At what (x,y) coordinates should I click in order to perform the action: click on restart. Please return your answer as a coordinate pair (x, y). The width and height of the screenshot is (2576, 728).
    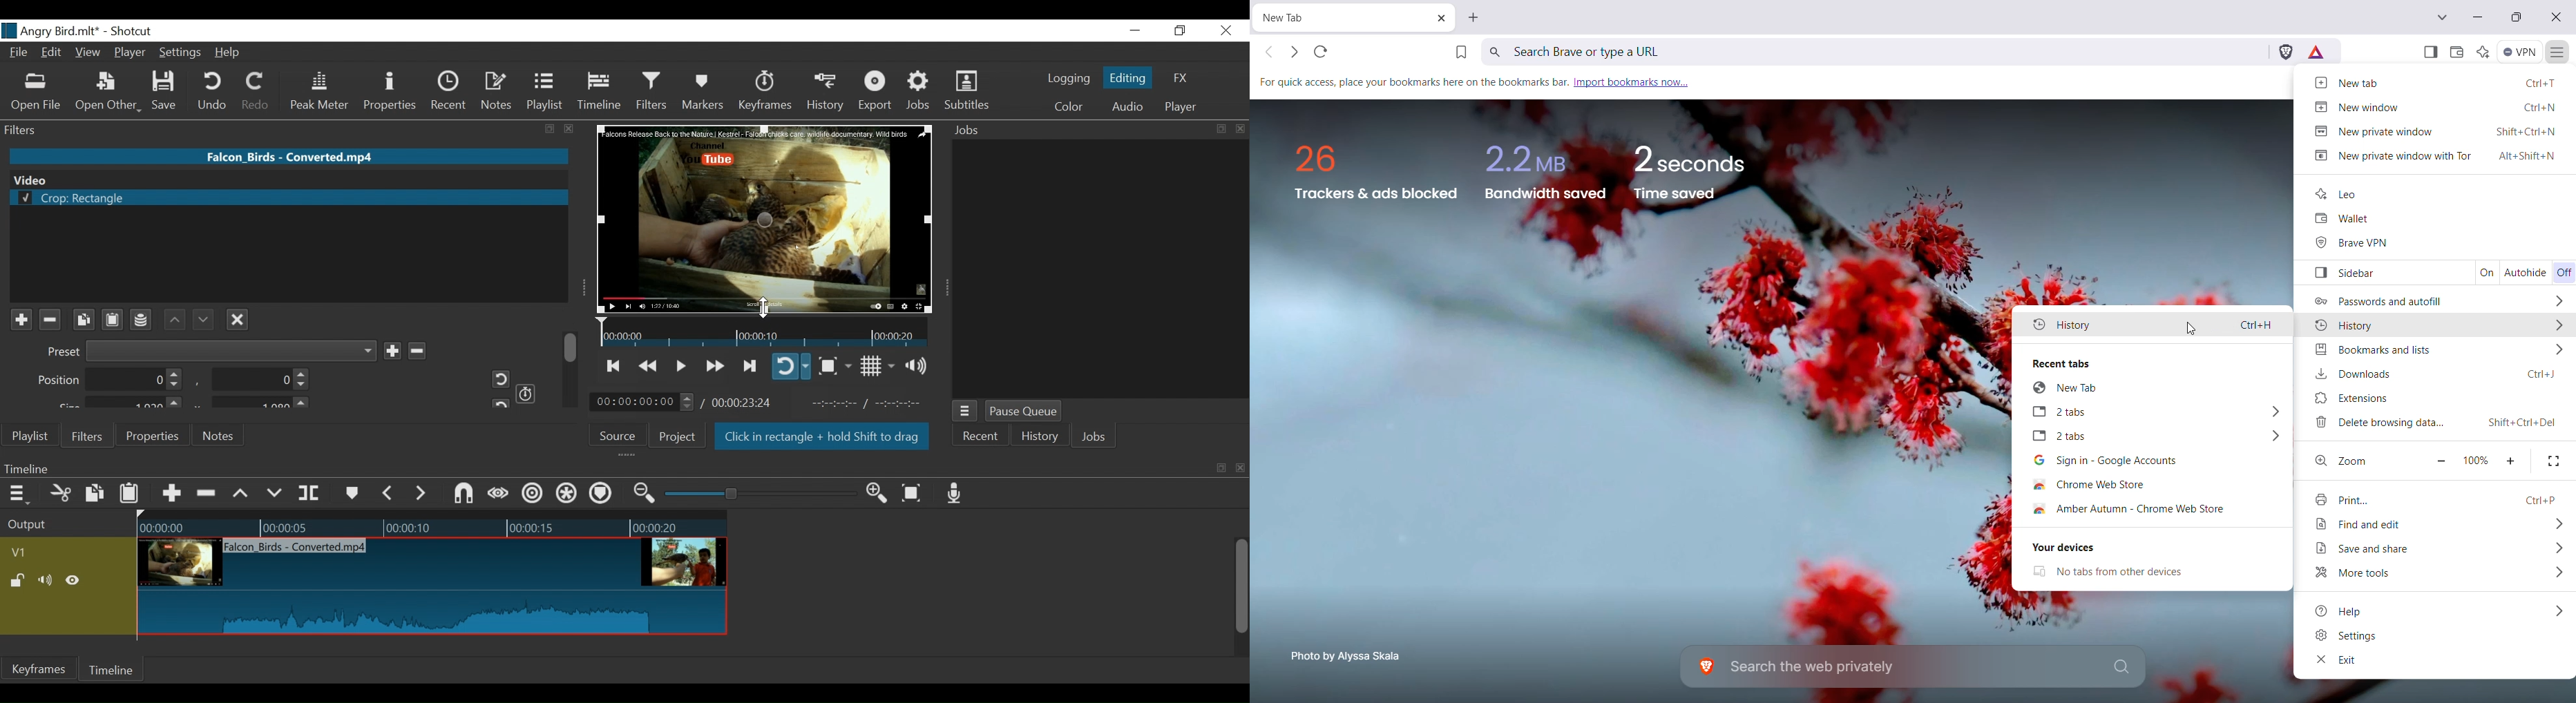
    Looking at the image, I should click on (499, 402).